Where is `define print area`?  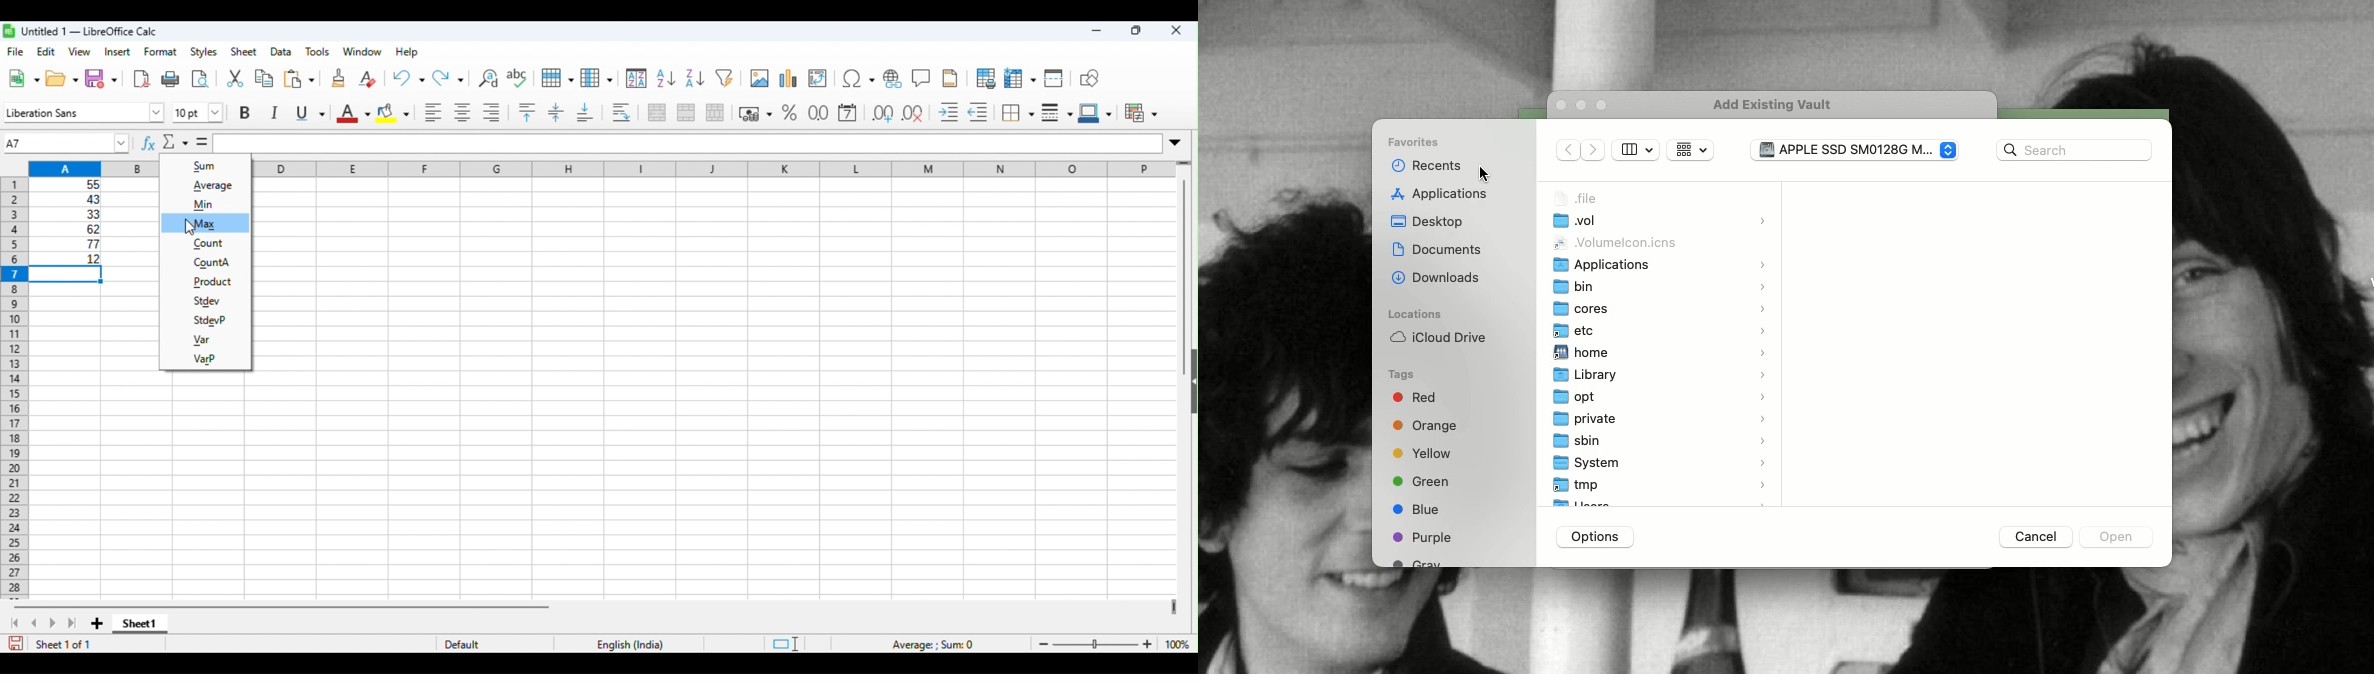 define print area is located at coordinates (985, 77).